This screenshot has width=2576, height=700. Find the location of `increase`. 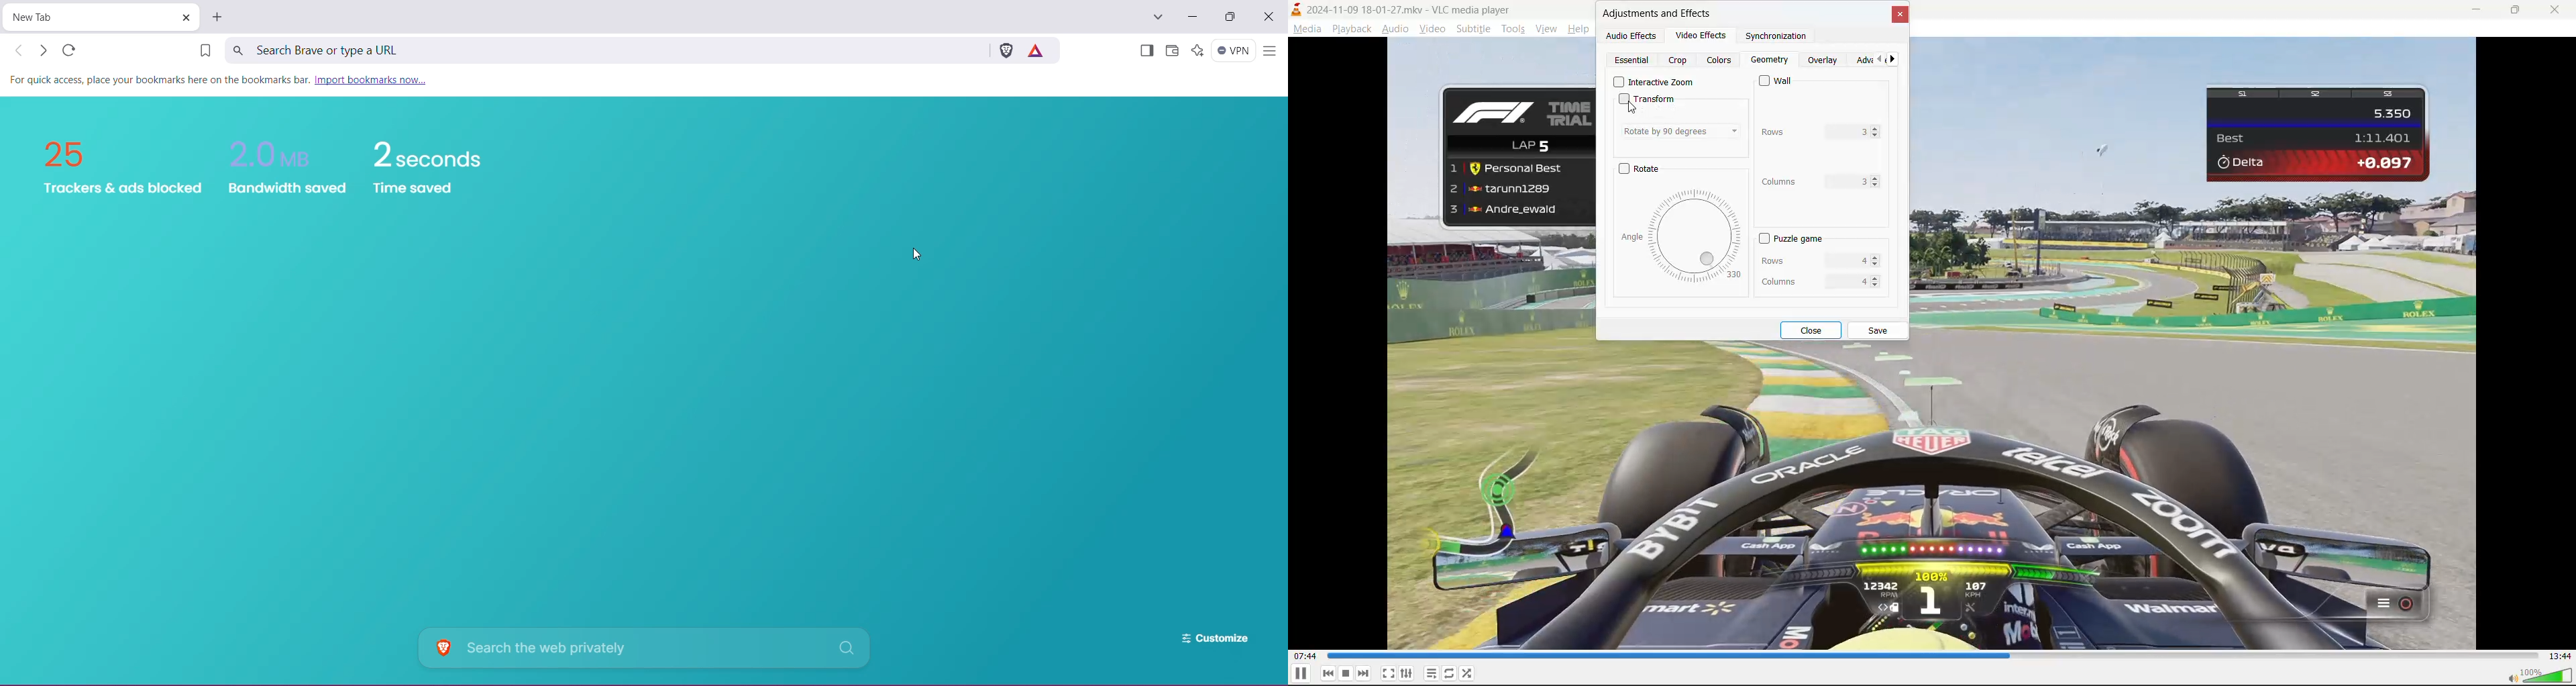

increase is located at coordinates (1877, 279).